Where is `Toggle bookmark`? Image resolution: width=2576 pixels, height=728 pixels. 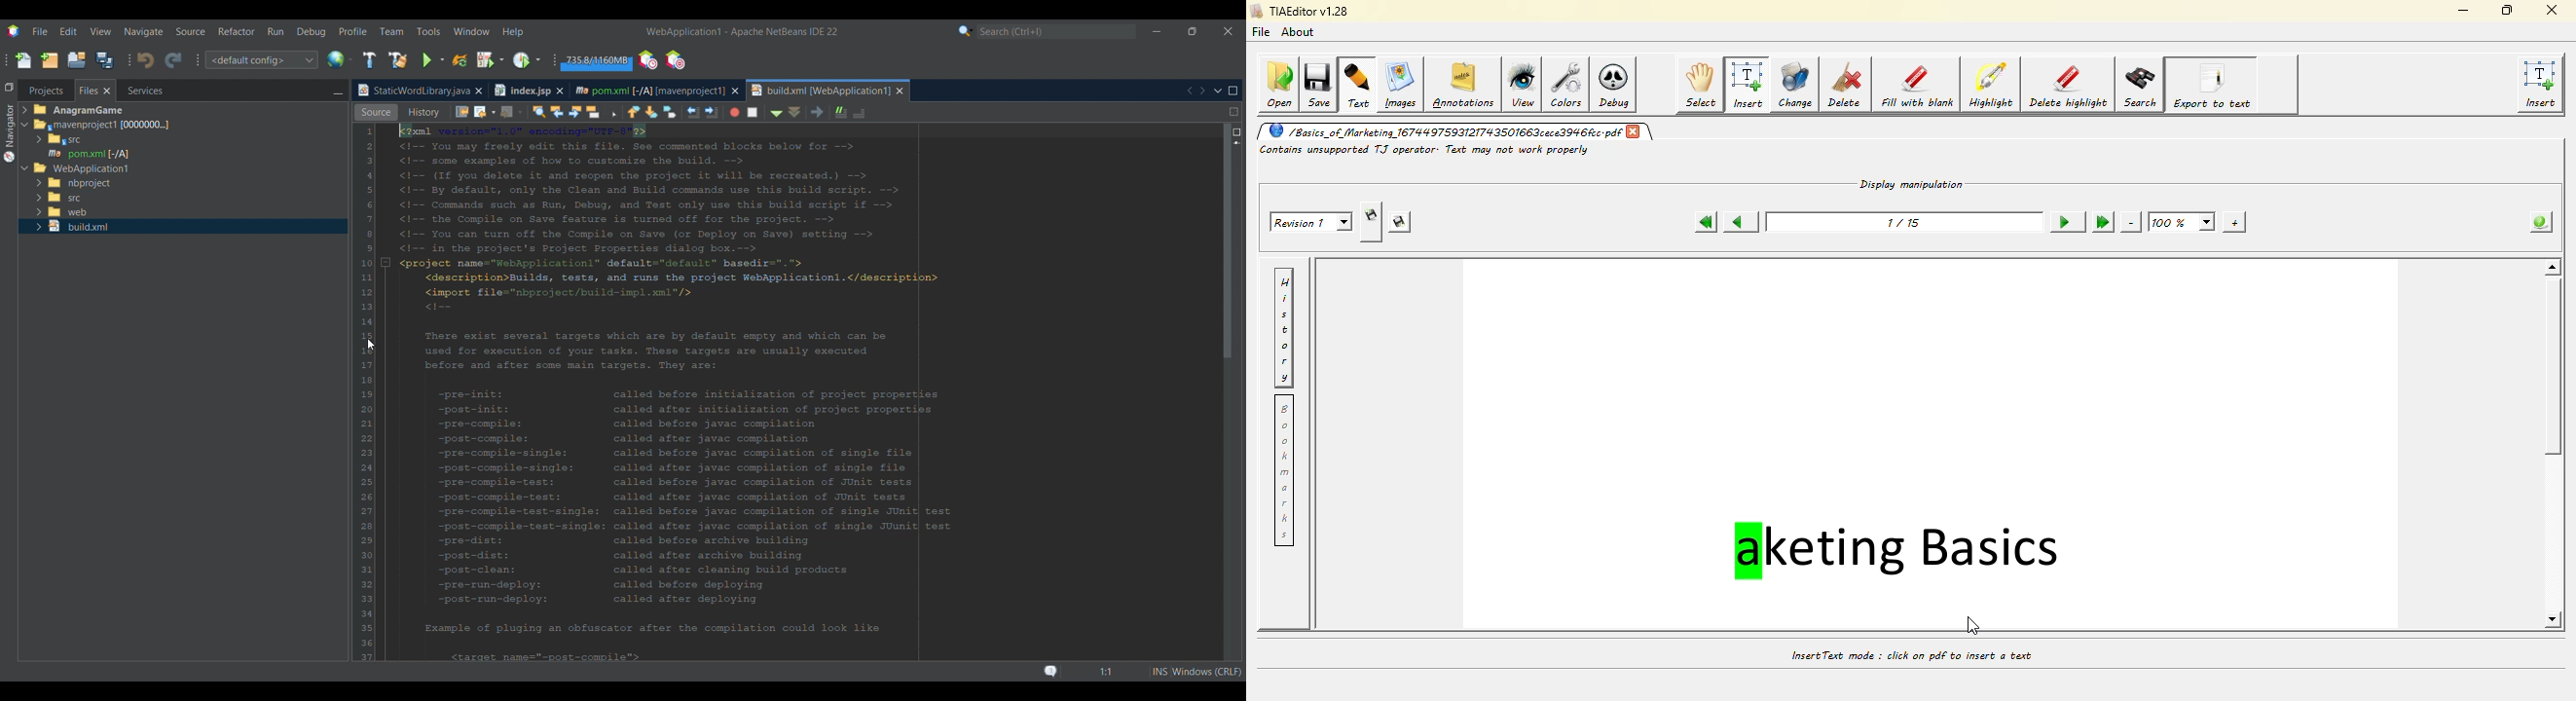
Toggle bookmark is located at coordinates (787, 112).